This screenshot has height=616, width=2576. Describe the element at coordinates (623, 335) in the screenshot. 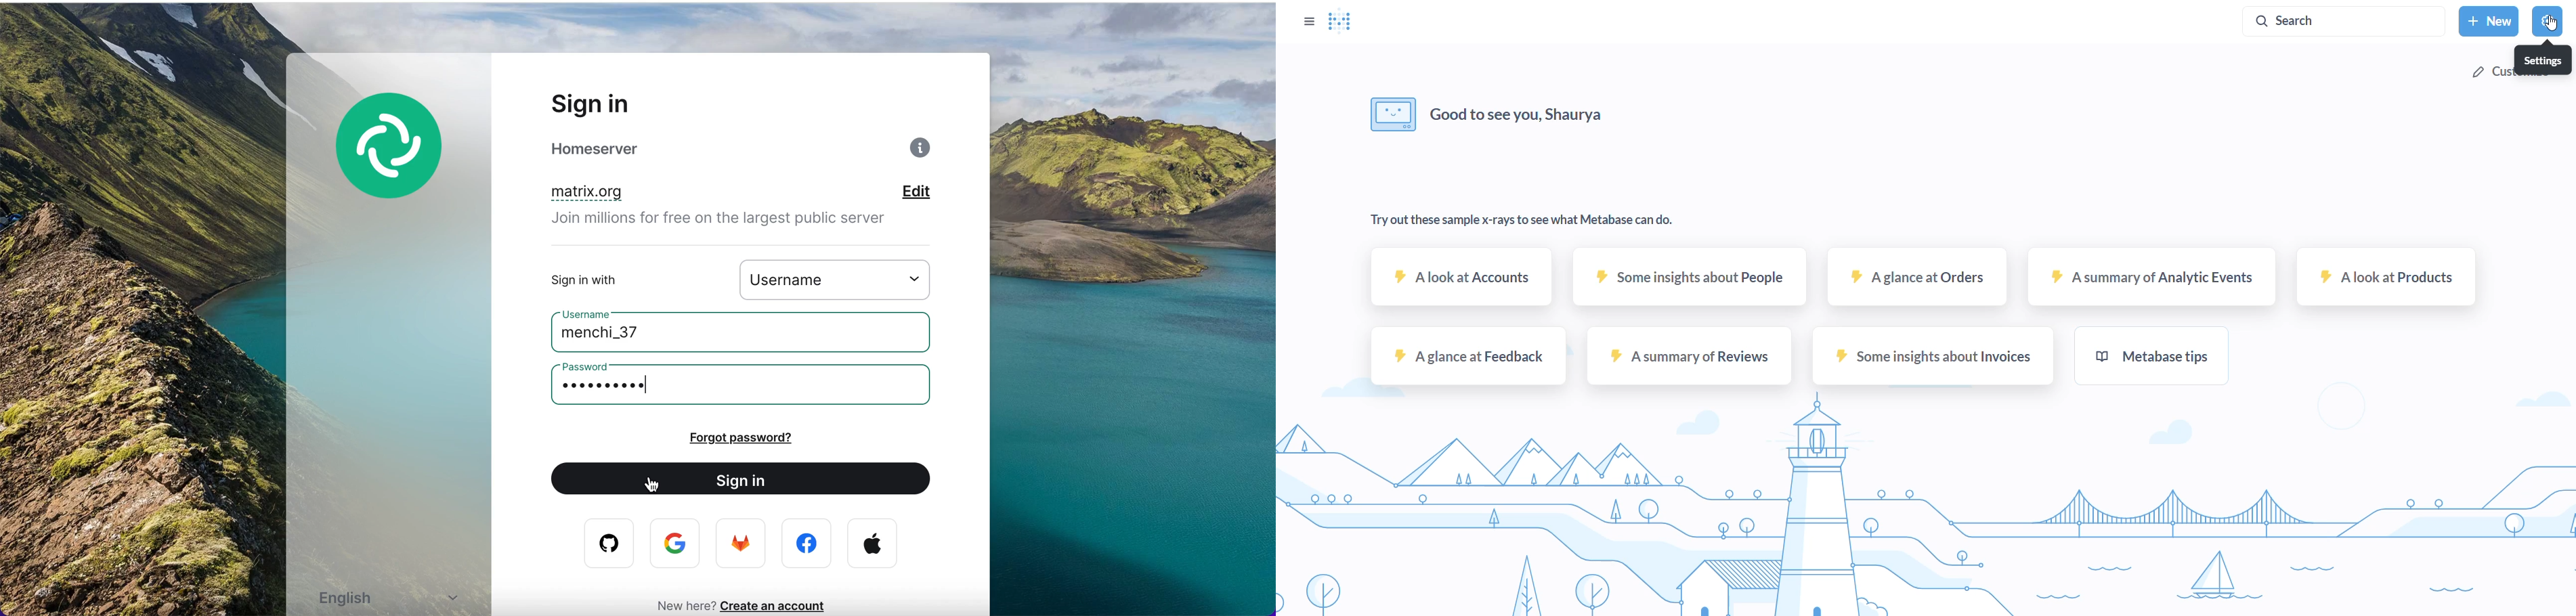

I see `menchi_37` at that location.